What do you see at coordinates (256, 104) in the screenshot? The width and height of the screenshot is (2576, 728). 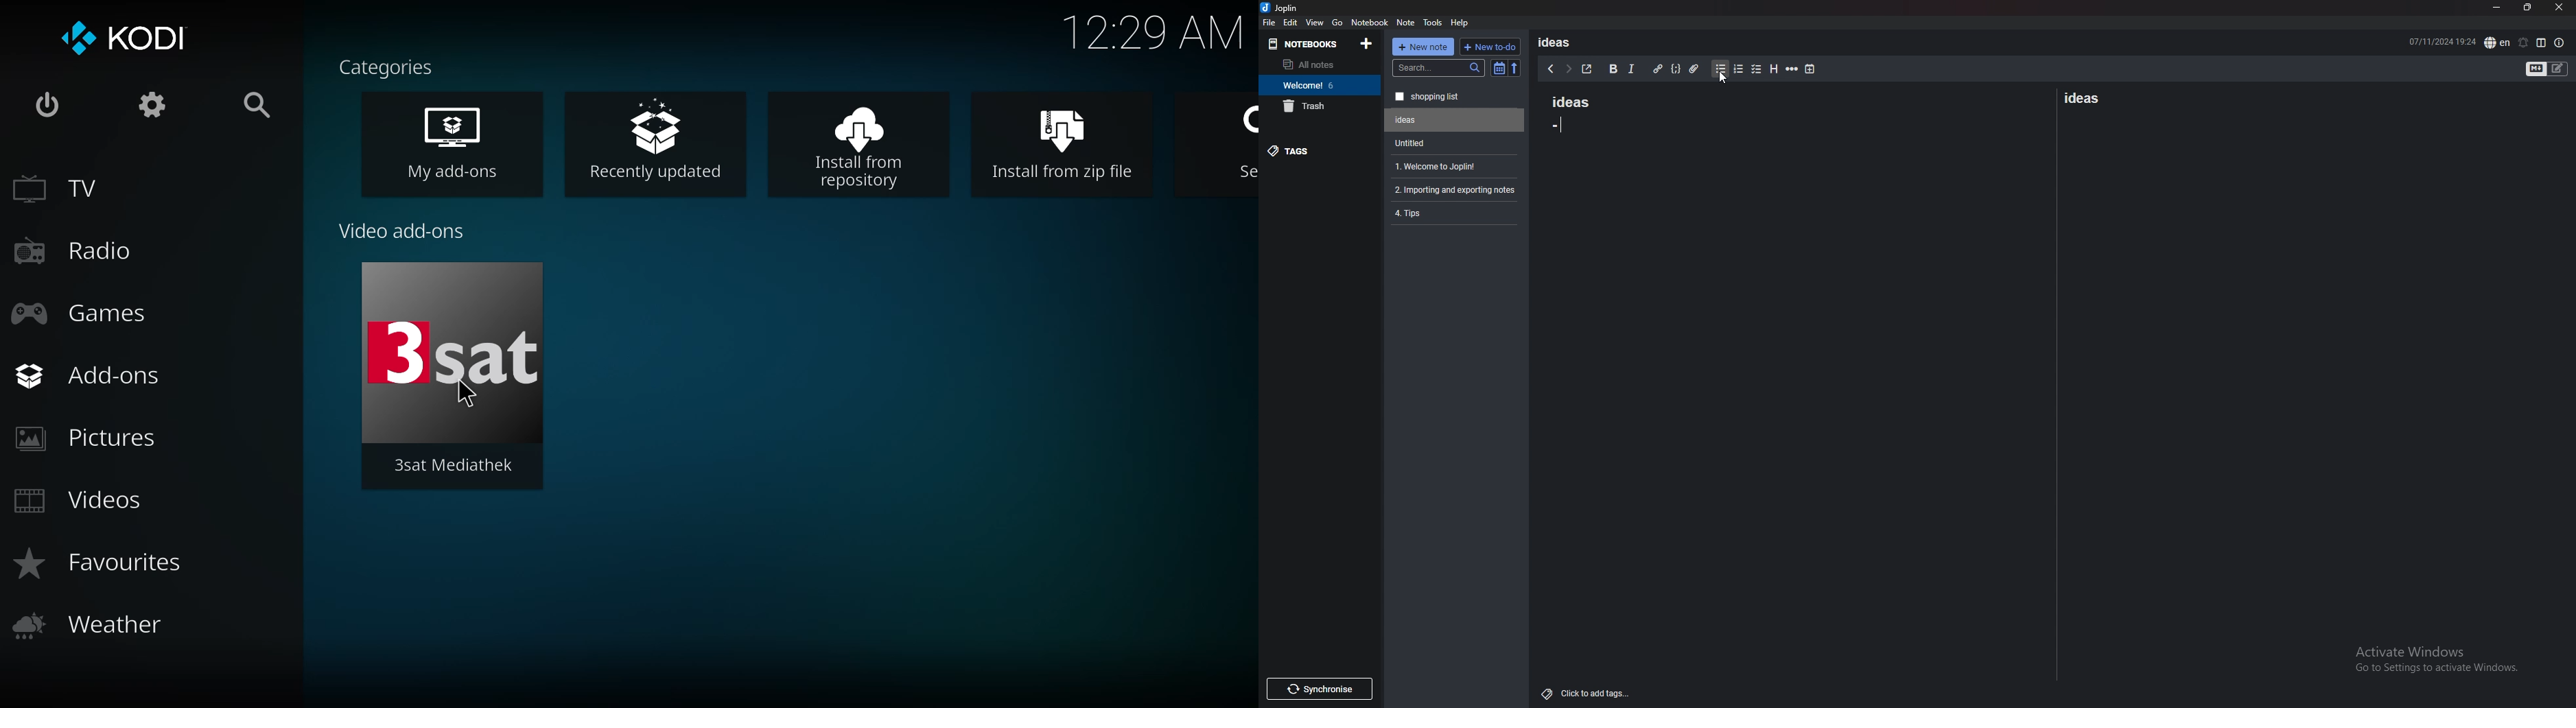 I see `search` at bounding box center [256, 104].